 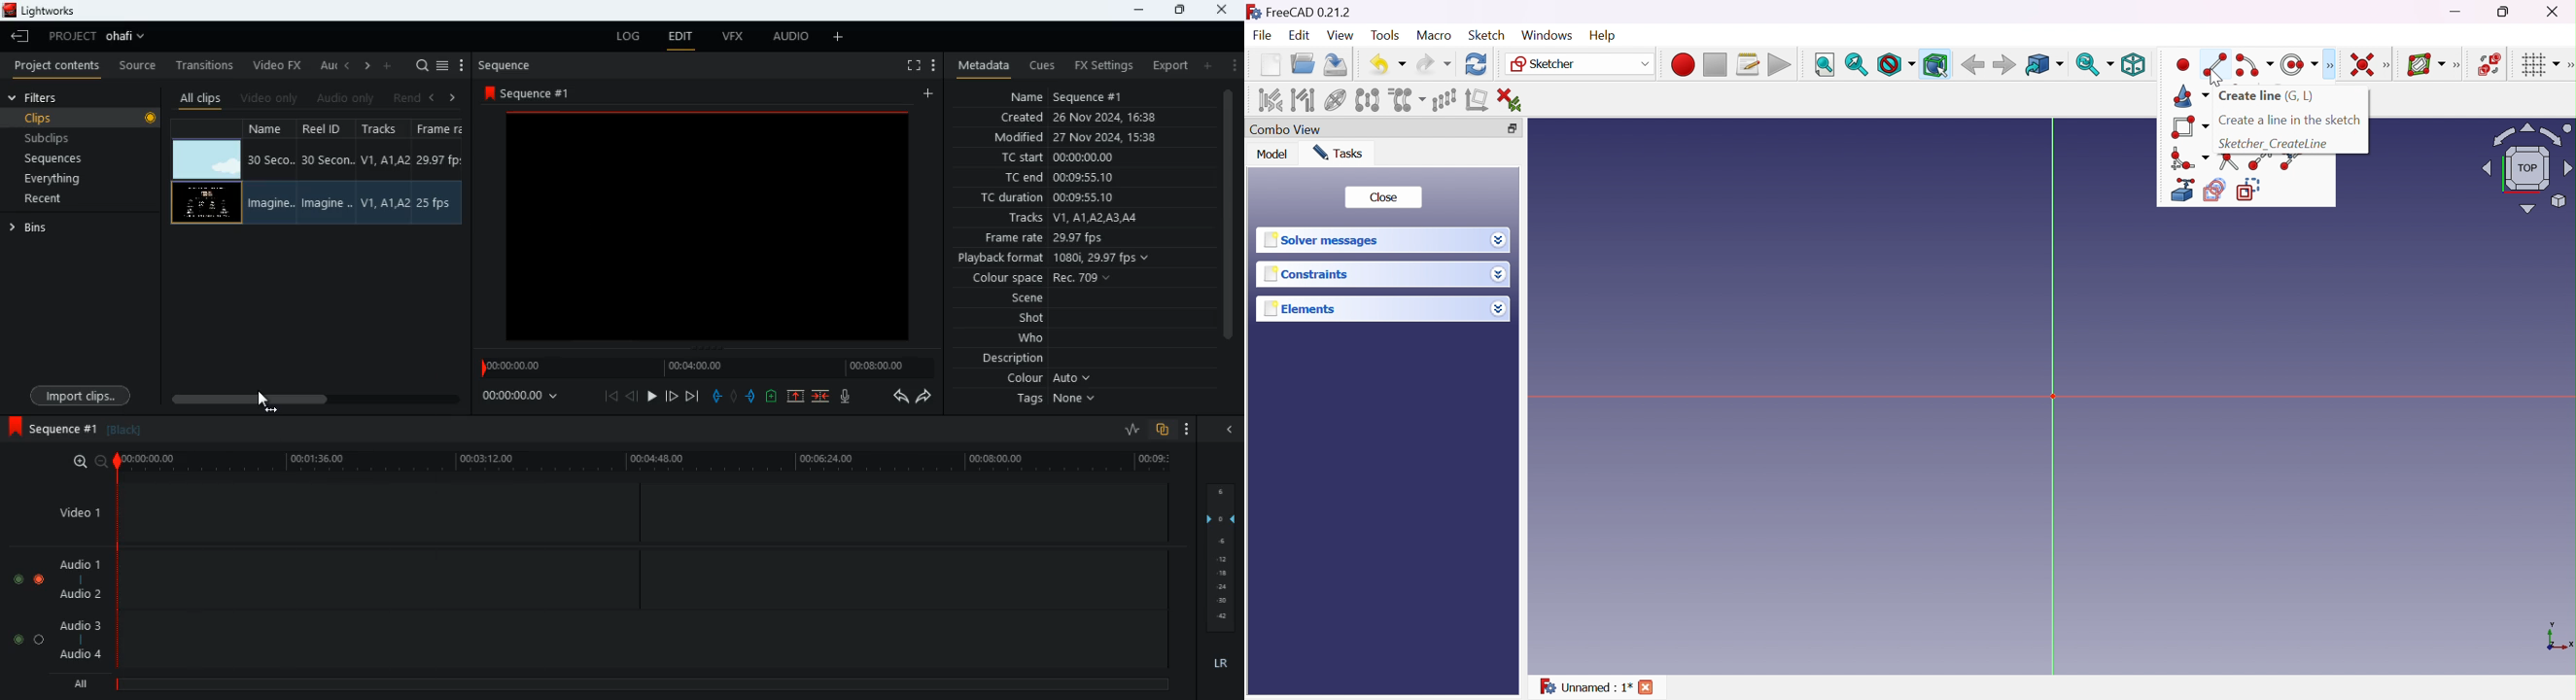 What do you see at coordinates (1289, 129) in the screenshot?
I see `Combo view` at bounding box center [1289, 129].